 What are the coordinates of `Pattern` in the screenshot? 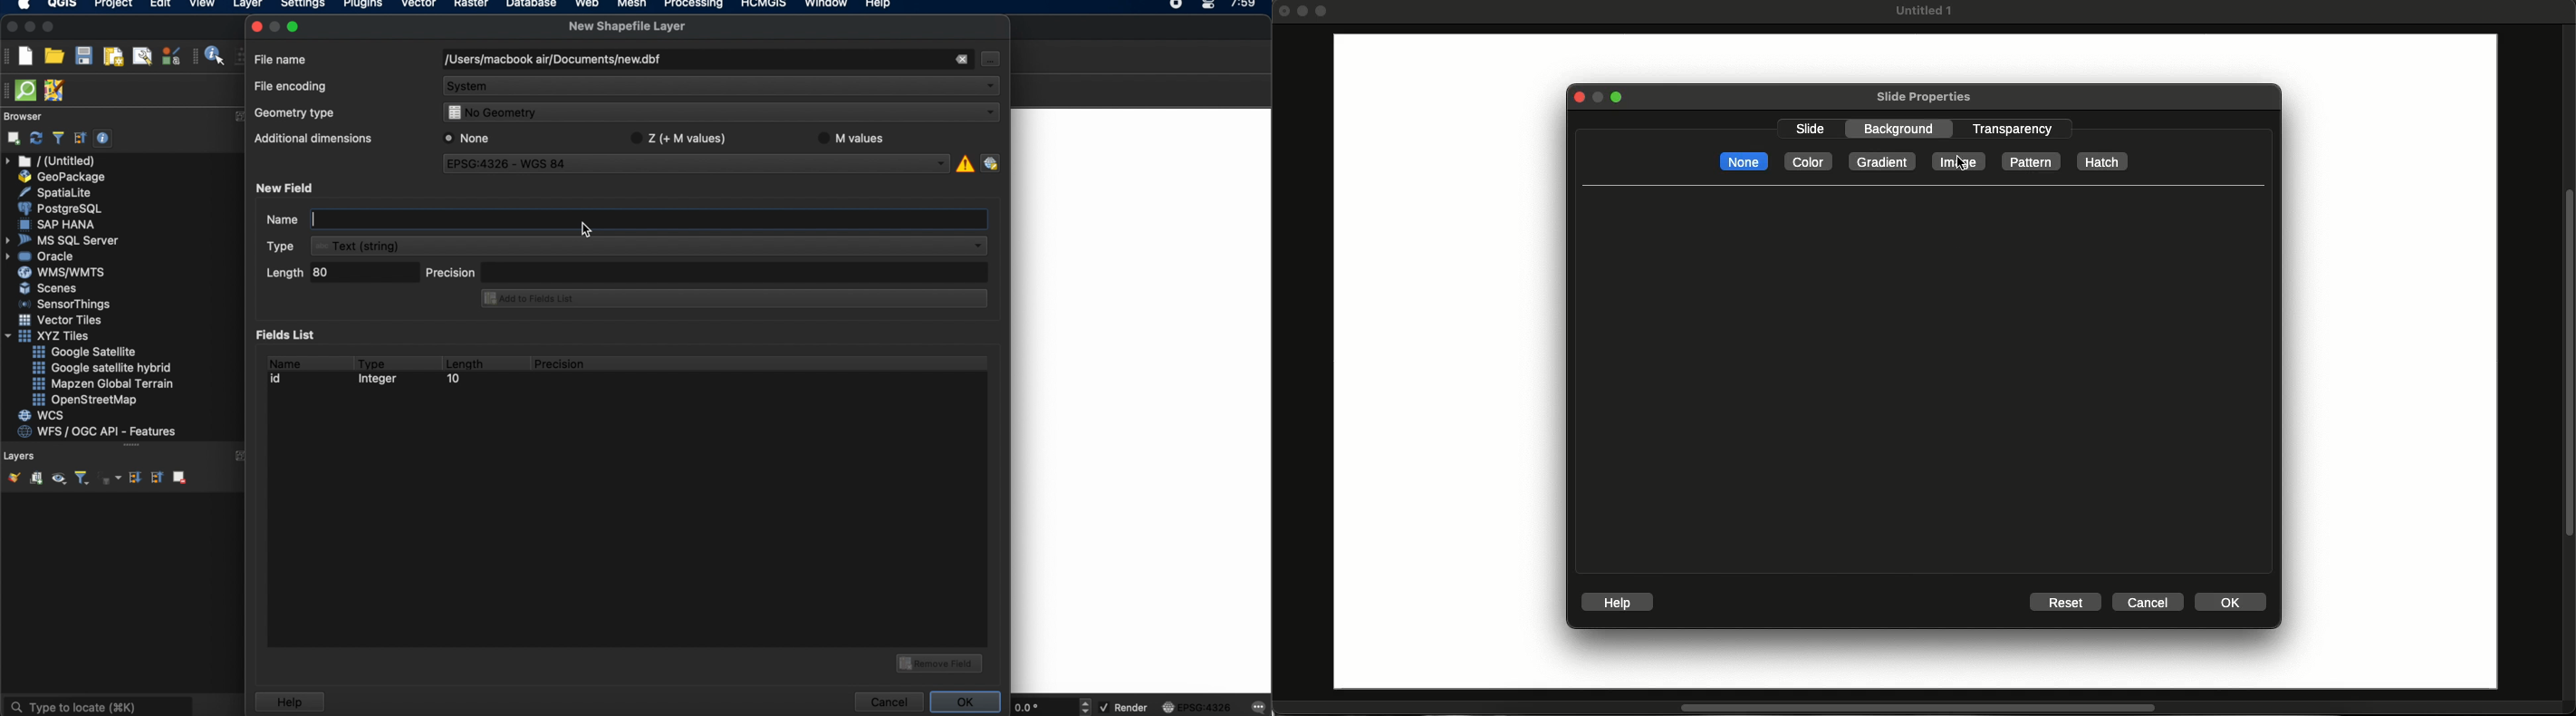 It's located at (2029, 161).